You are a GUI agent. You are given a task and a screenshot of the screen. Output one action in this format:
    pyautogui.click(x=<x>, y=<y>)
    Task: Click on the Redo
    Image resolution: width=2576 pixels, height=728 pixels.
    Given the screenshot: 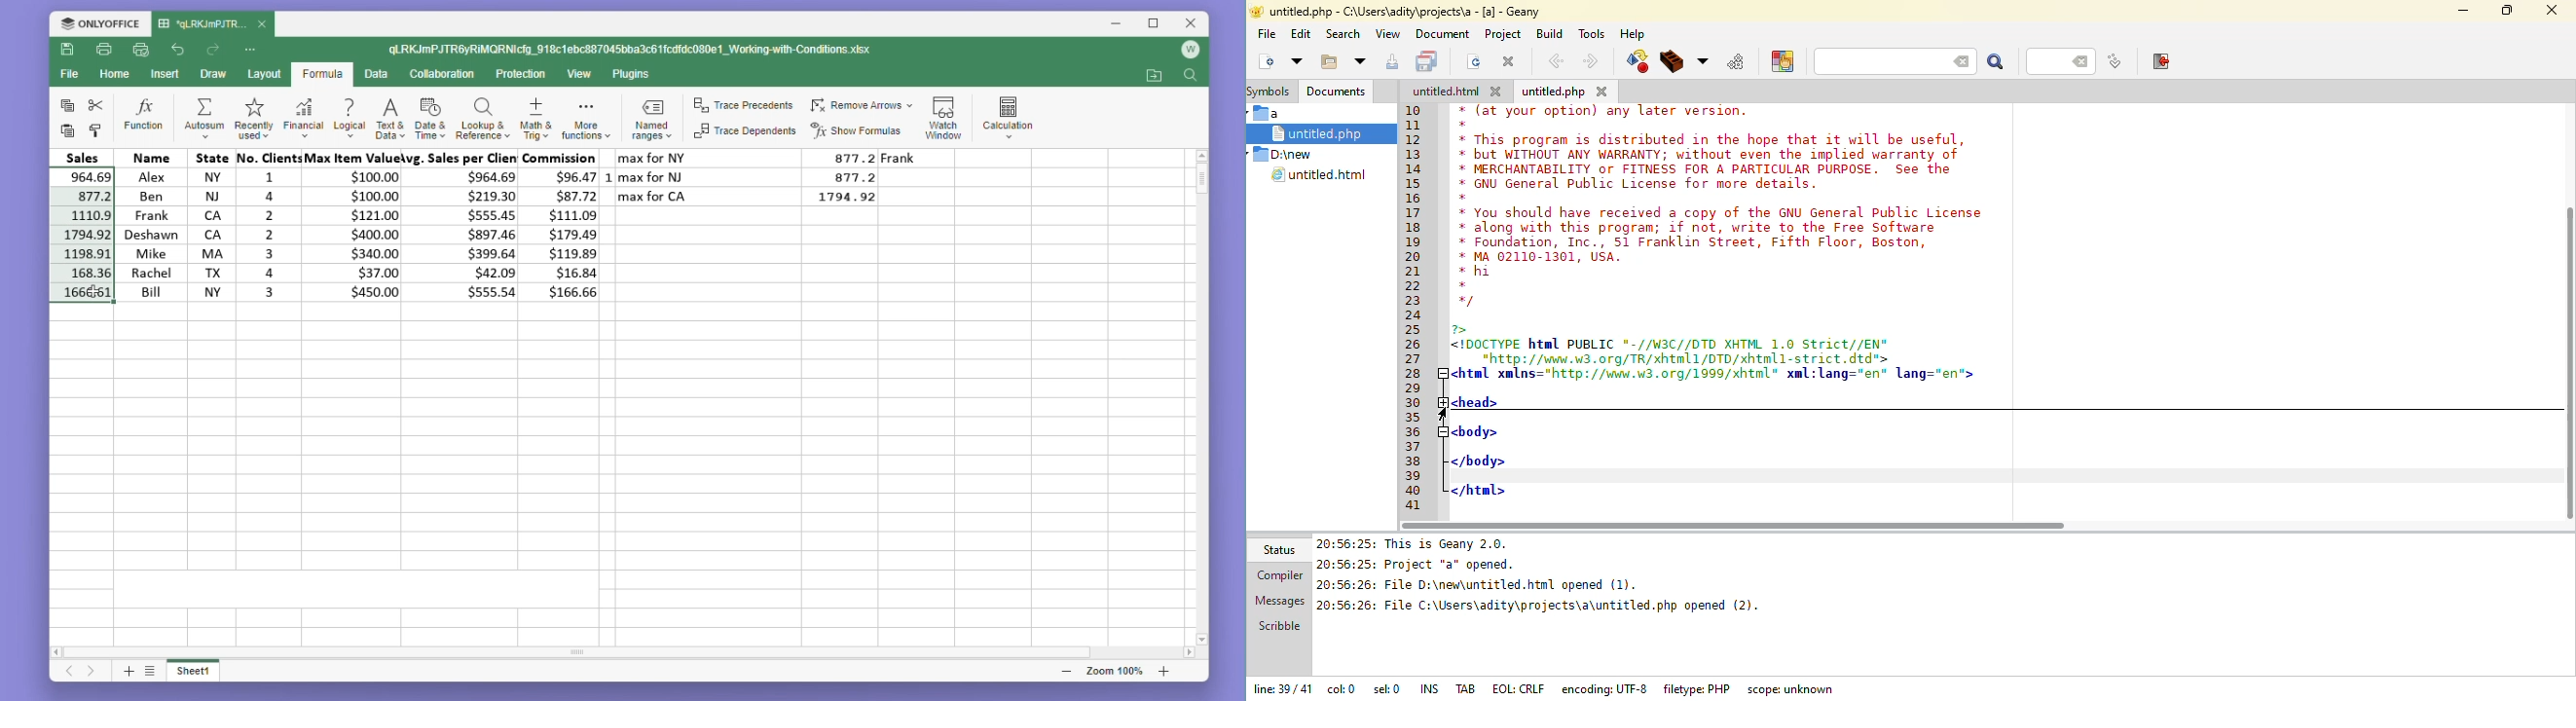 What is the action you would take?
    pyautogui.click(x=214, y=50)
    